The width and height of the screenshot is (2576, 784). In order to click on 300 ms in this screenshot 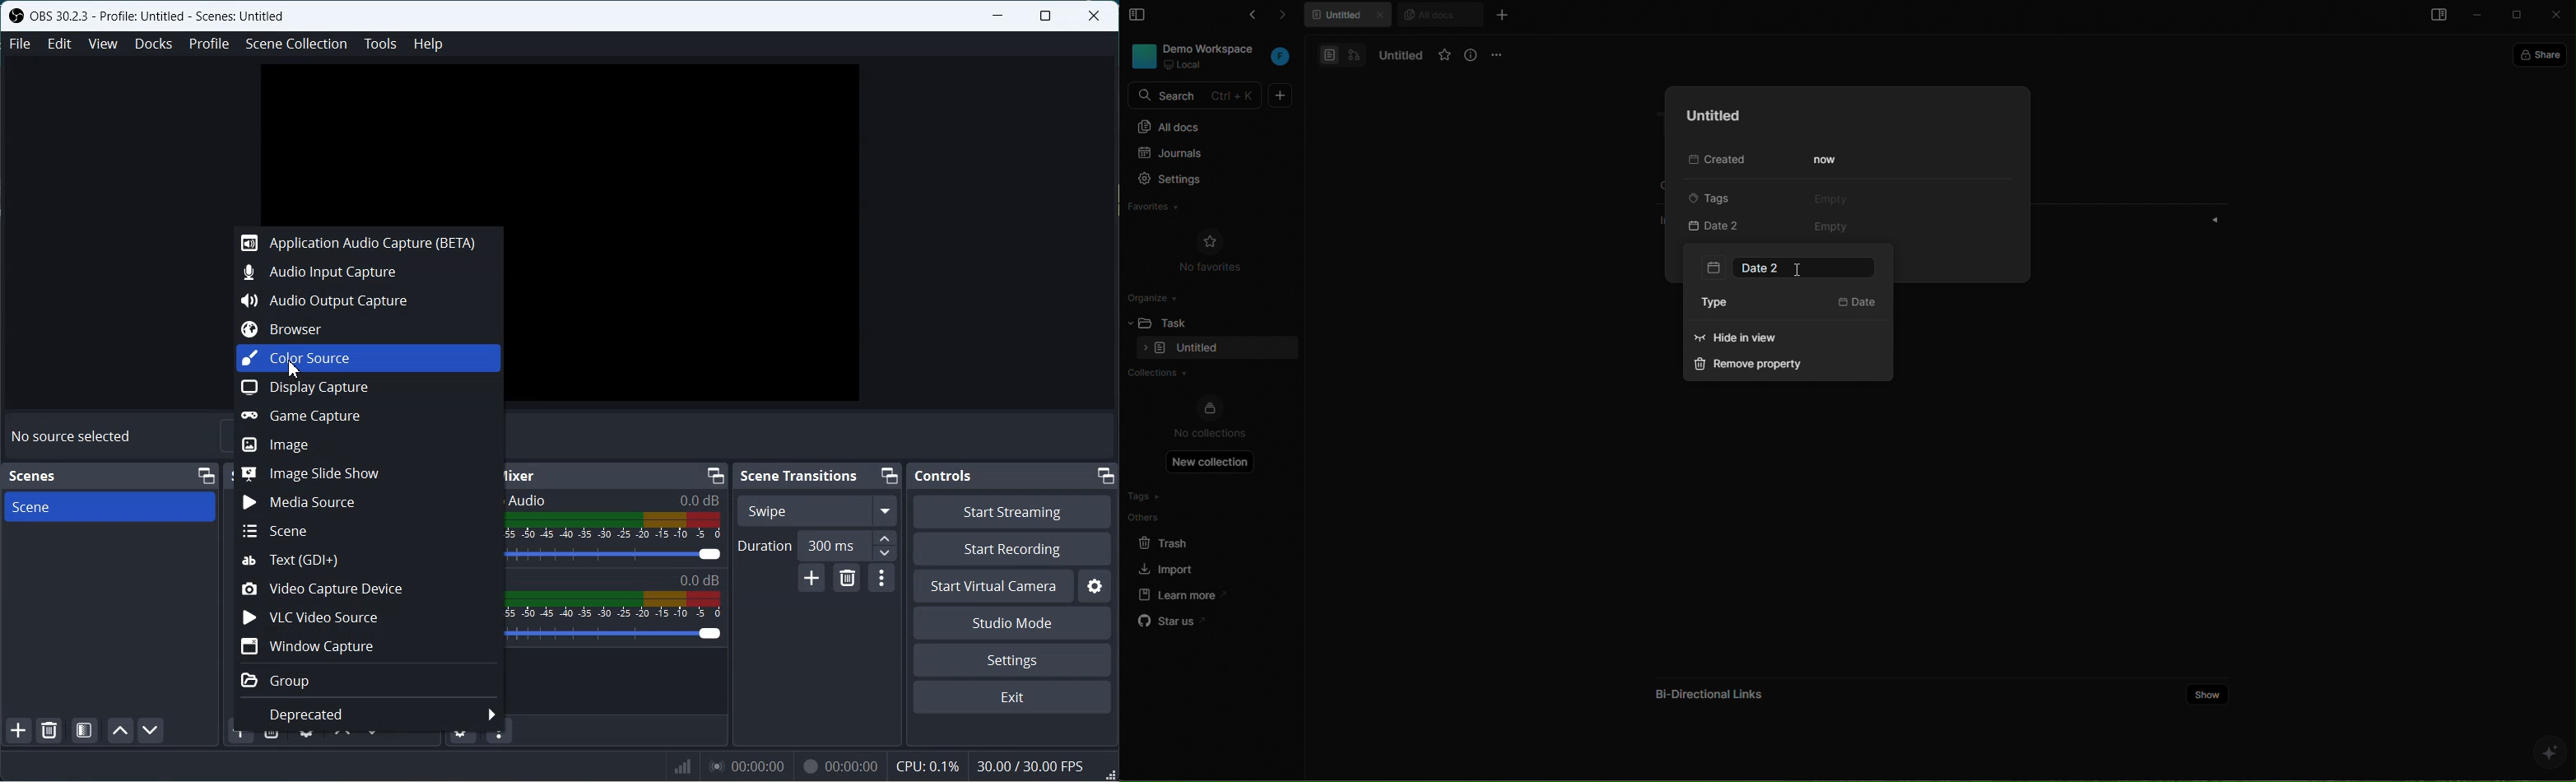, I will do `click(849, 547)`.